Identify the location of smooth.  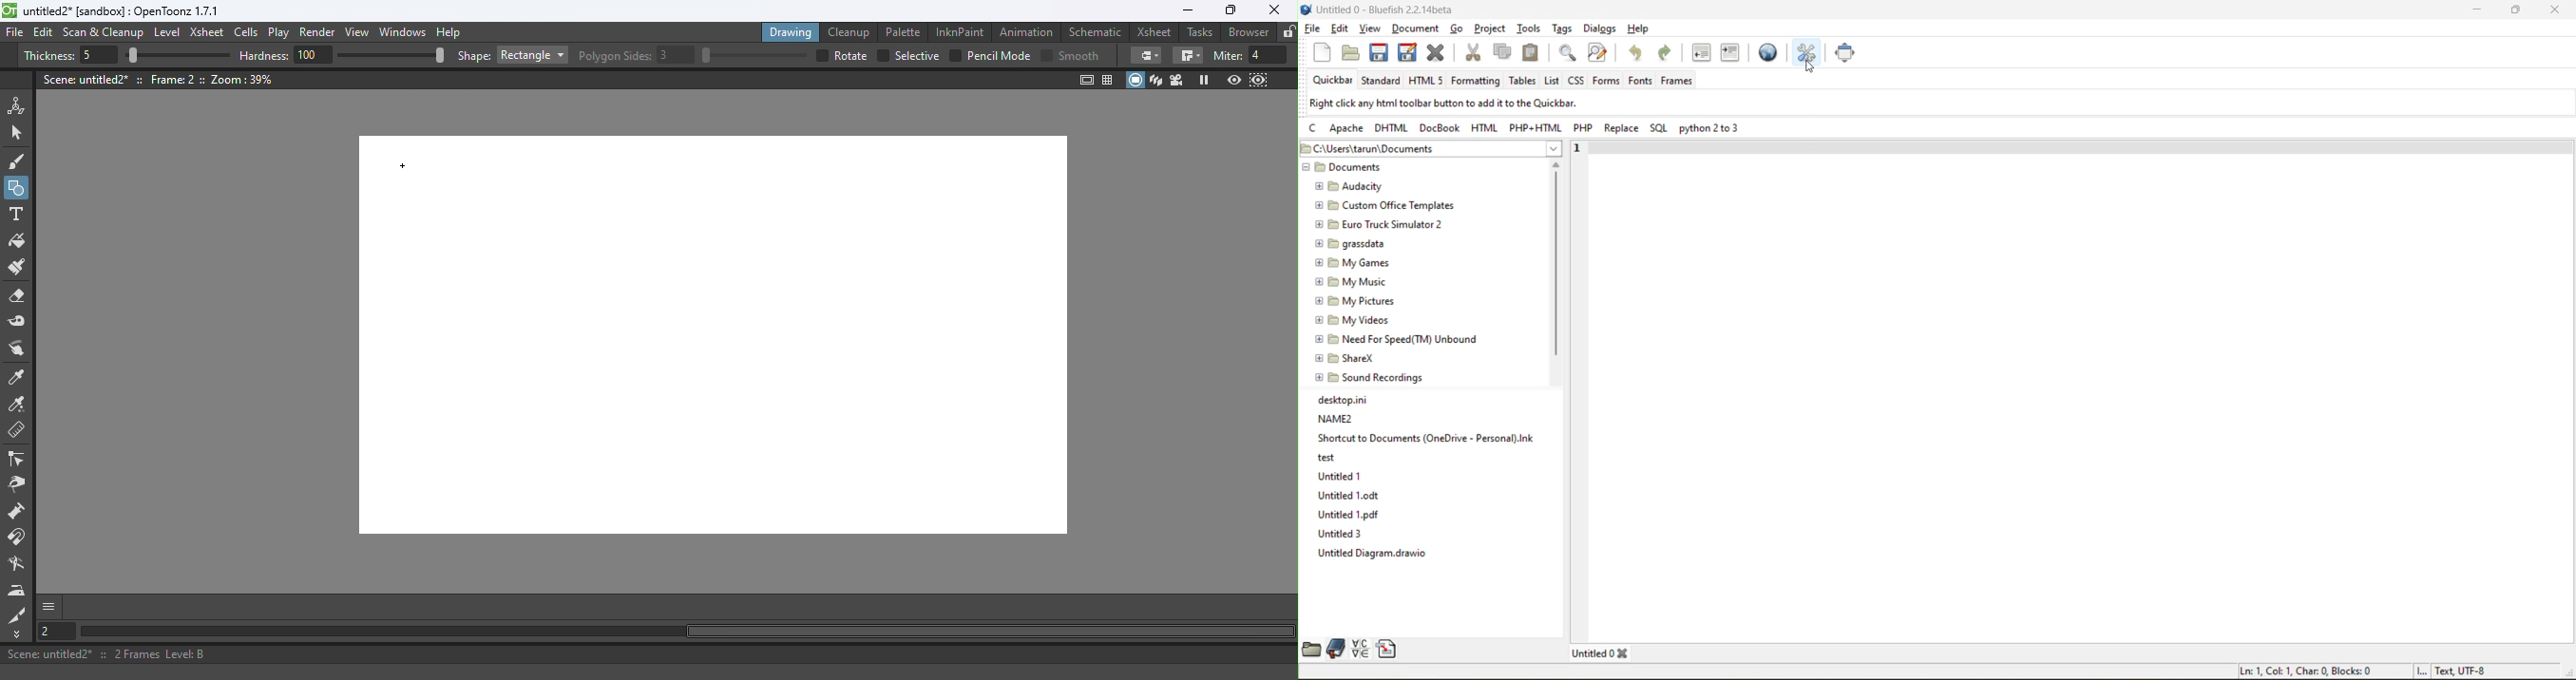
(1081, 55).